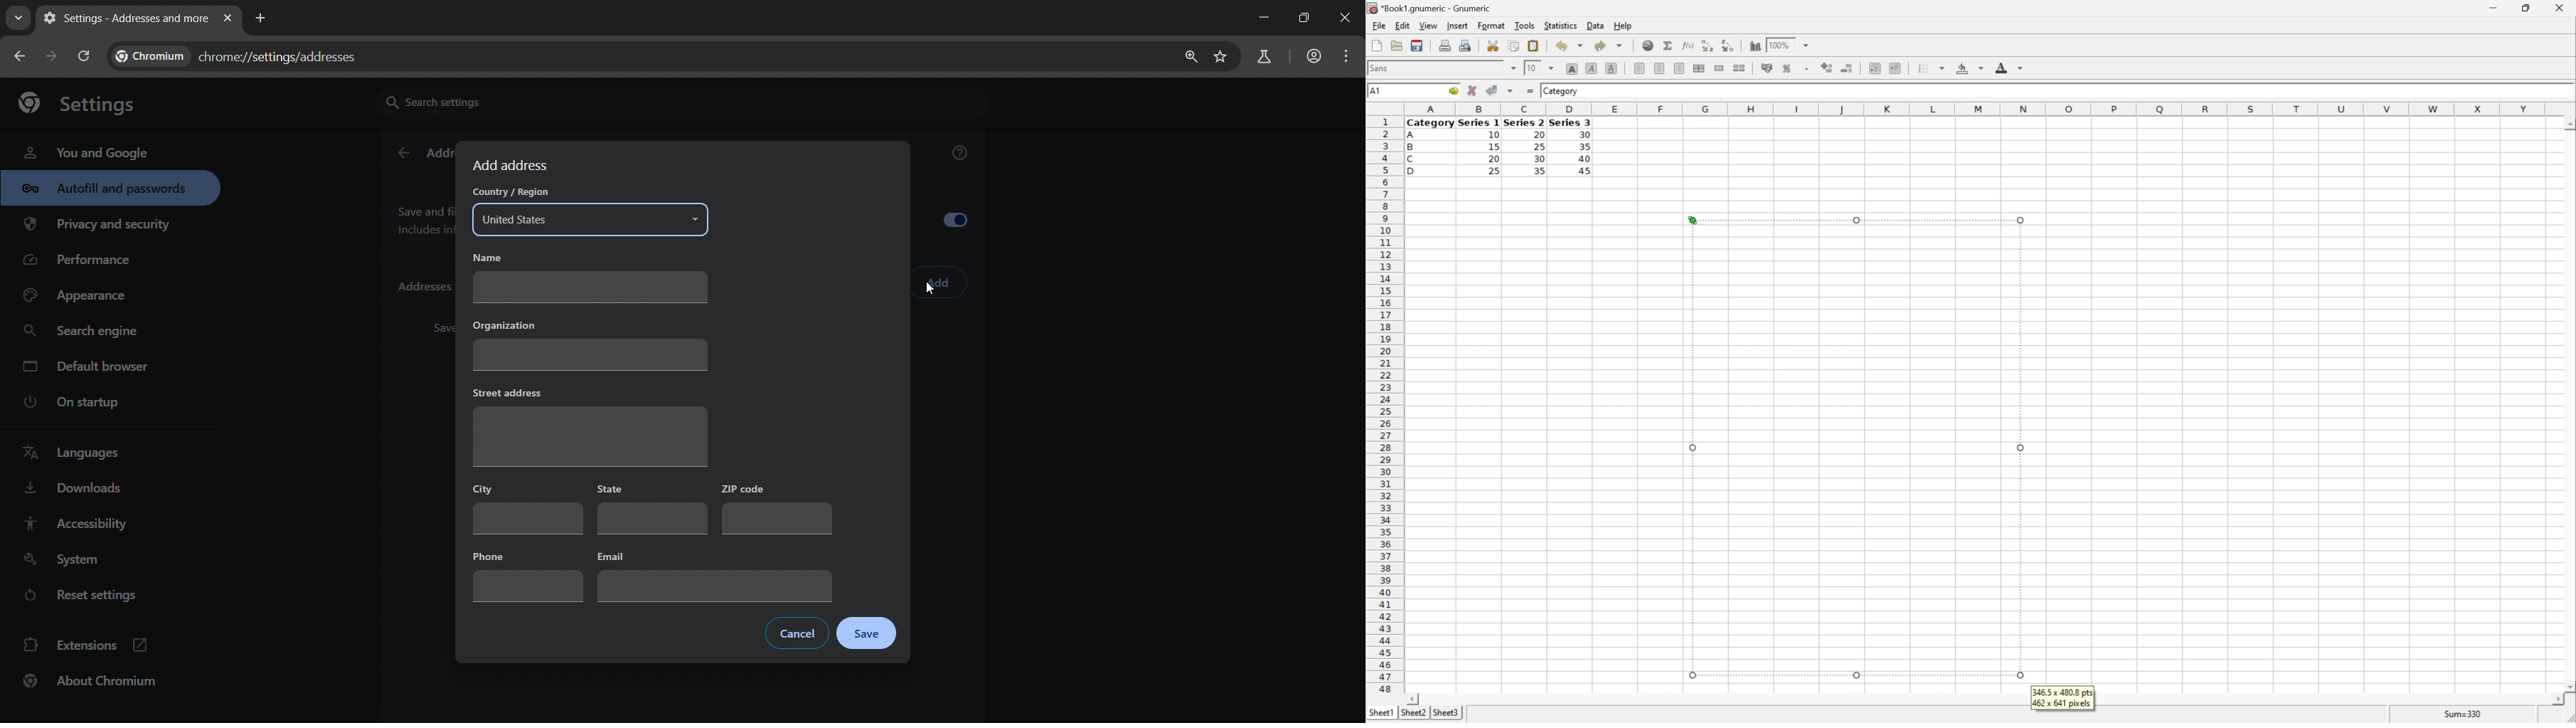 The width and height of the screenshot is (2576, 728). What do you see at coordinates (54, 56) in the screenshot?
I see `go back one page` at bounding box center [54, 56].